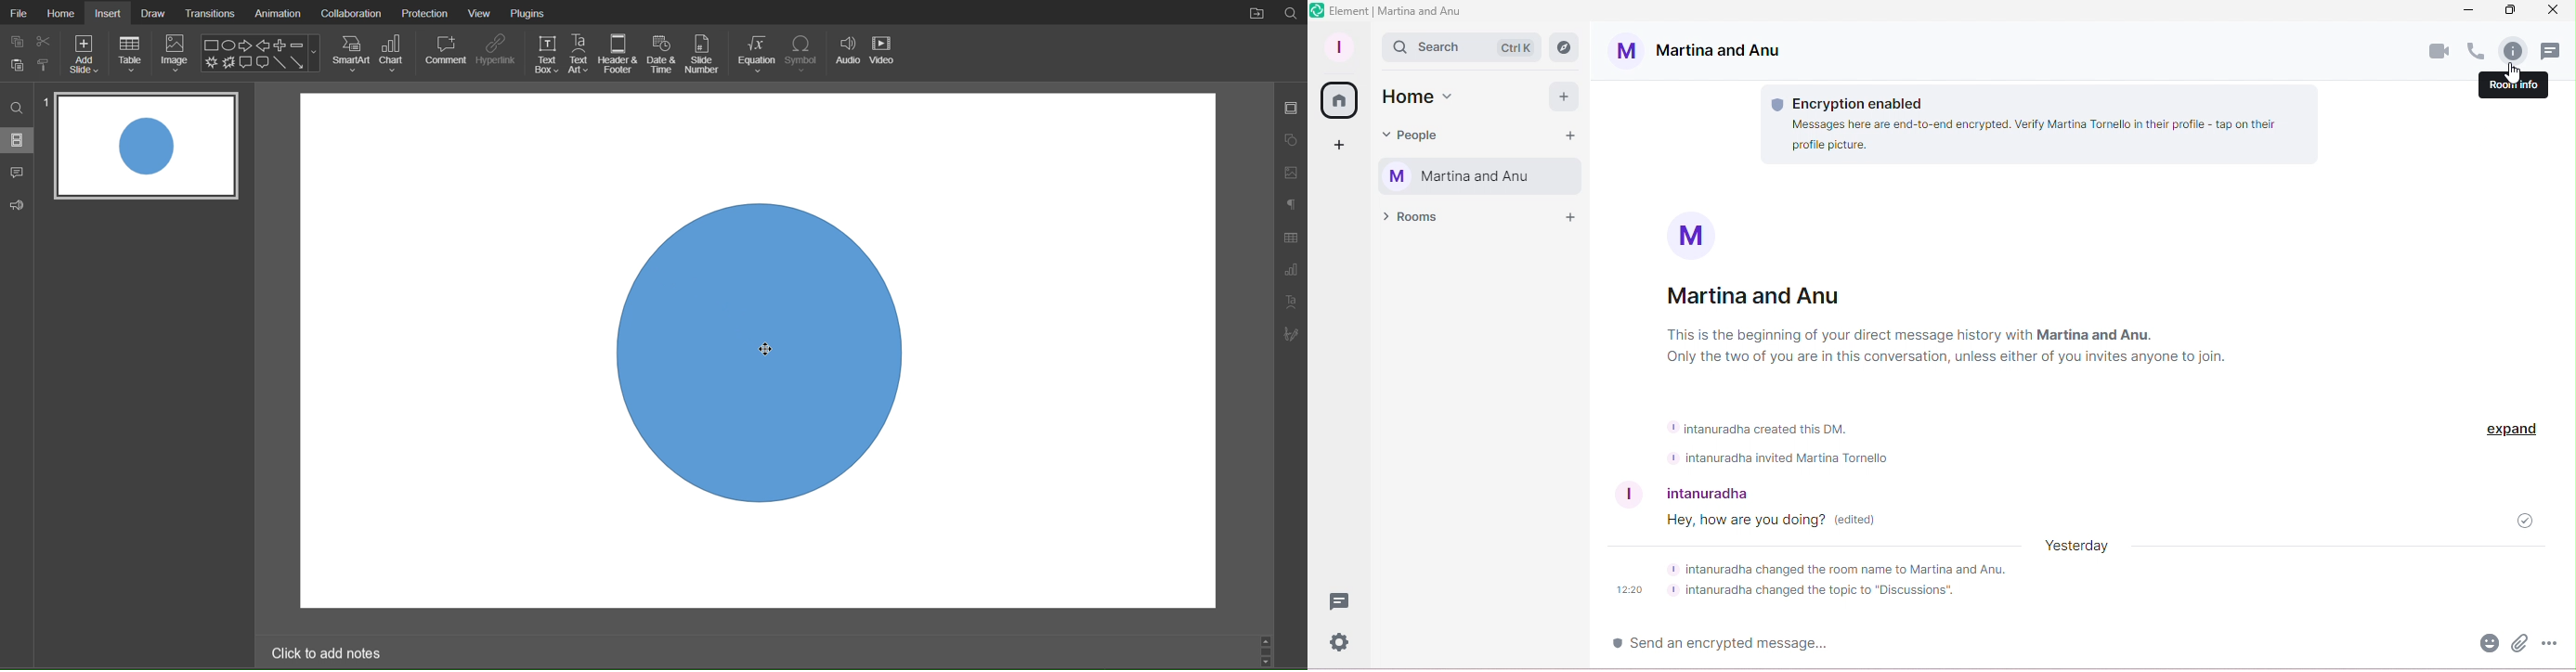 This screenshot has height=672, width=2576. What do you see at coordinates (41, 39) in the screenshot?
I see `cut` at bounding box center [41, 39].